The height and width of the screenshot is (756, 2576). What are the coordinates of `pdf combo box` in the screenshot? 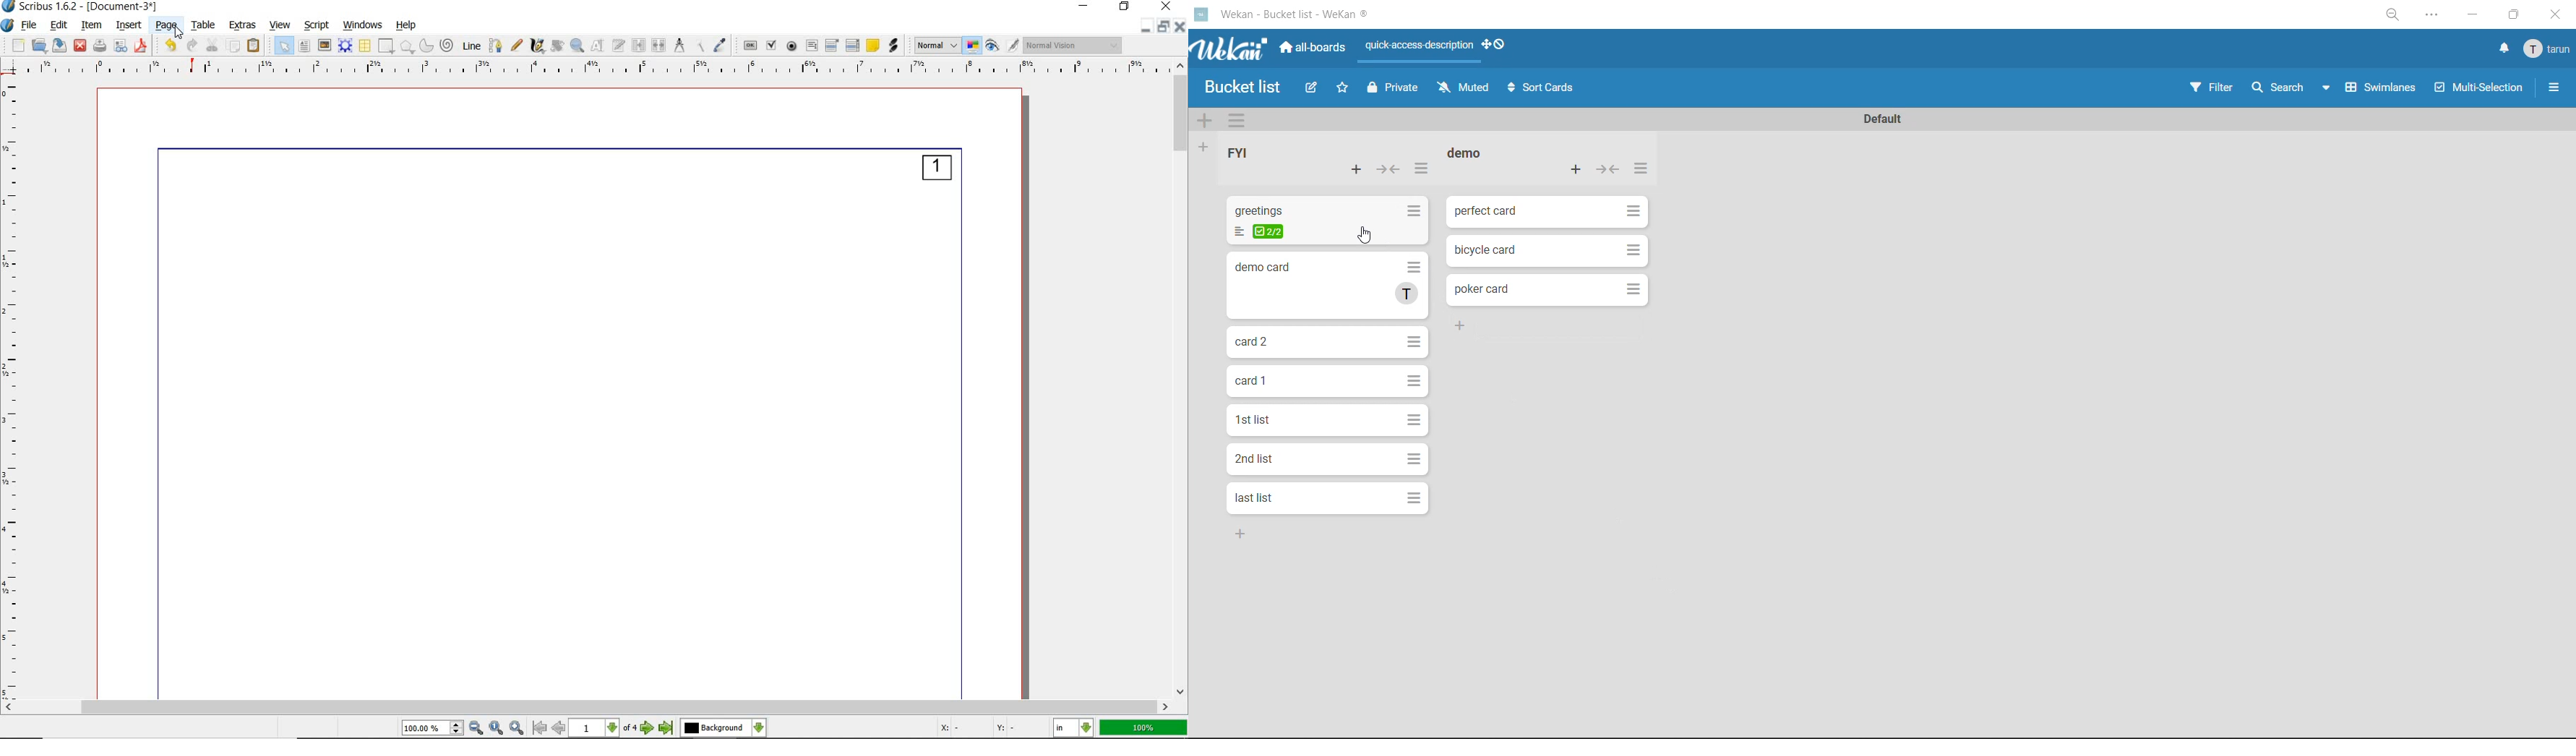 It's located at (833, 46).